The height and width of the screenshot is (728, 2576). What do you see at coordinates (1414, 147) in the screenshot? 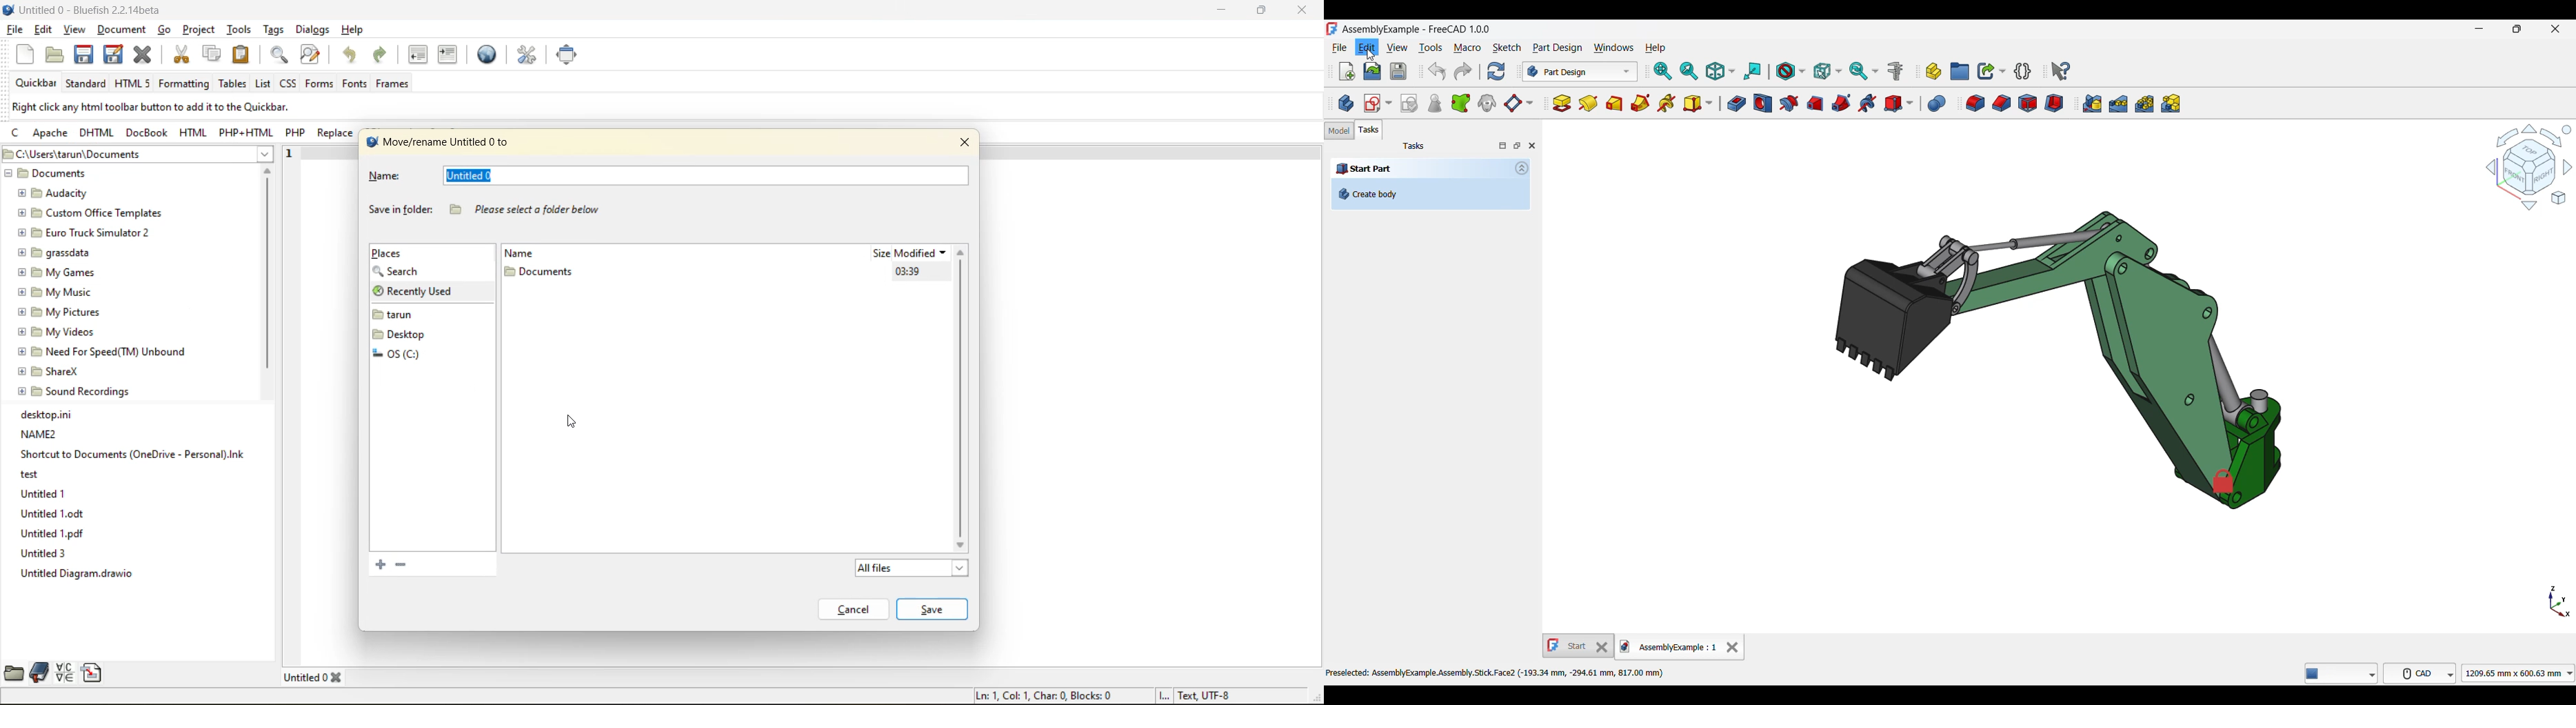
I see `Tasks` at bounding box center [1414, 147].